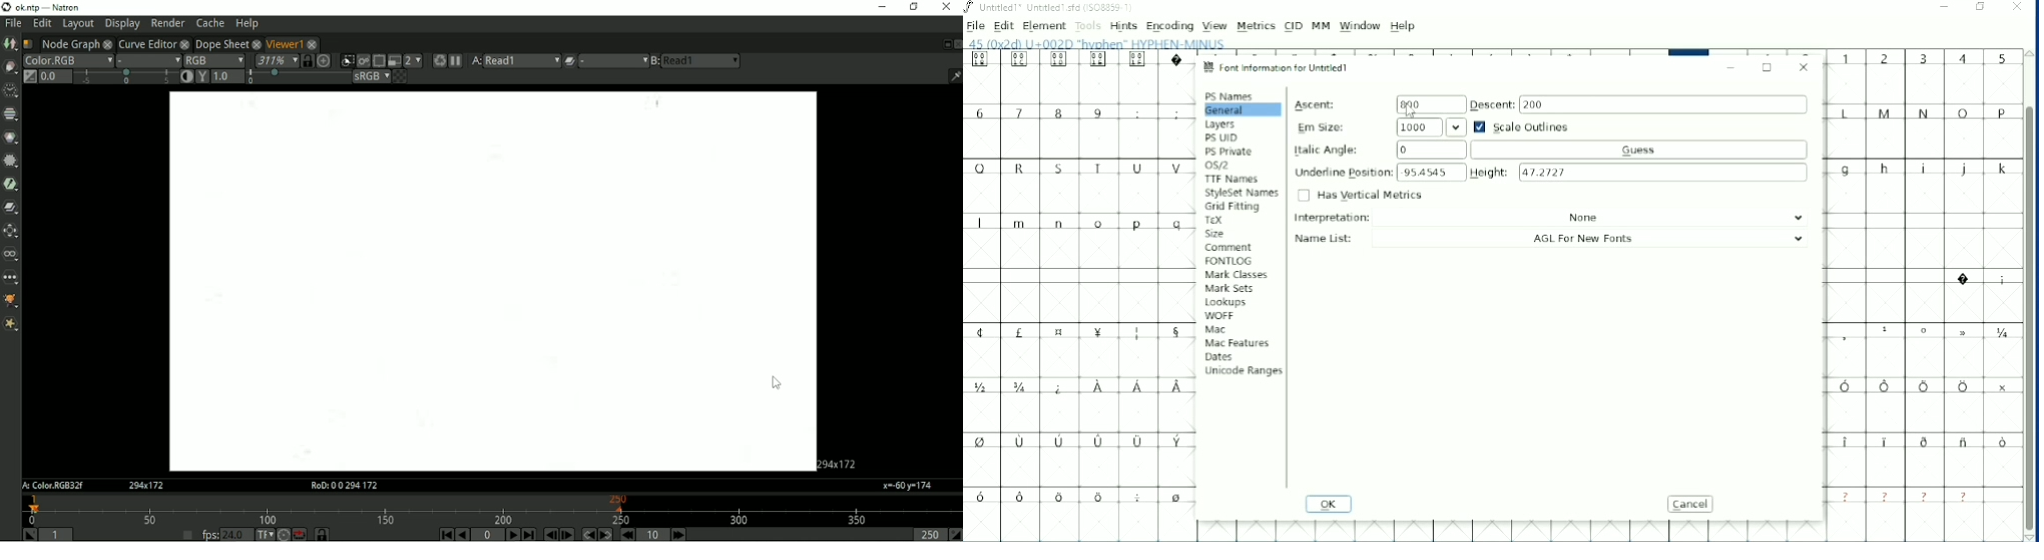  I want to click on Previous keyframe, so click(589, 534).